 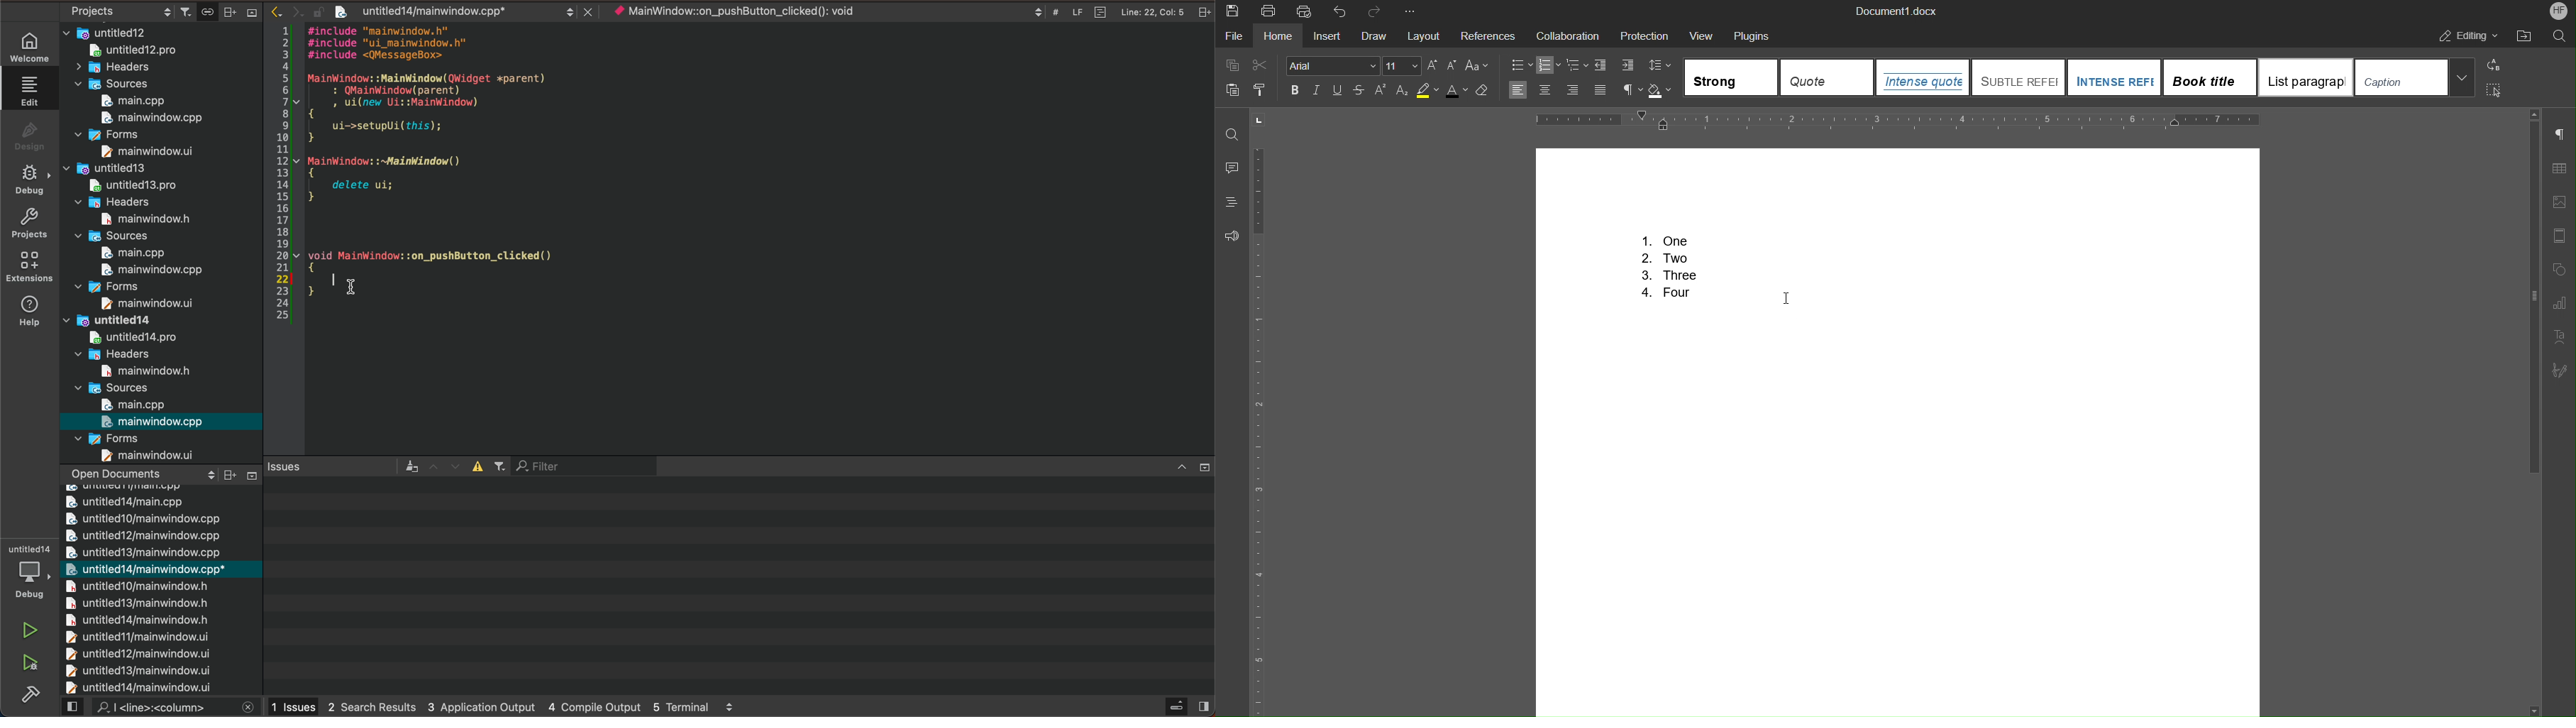 I want to click on Text Case Options, so click(x=1476, y=66).